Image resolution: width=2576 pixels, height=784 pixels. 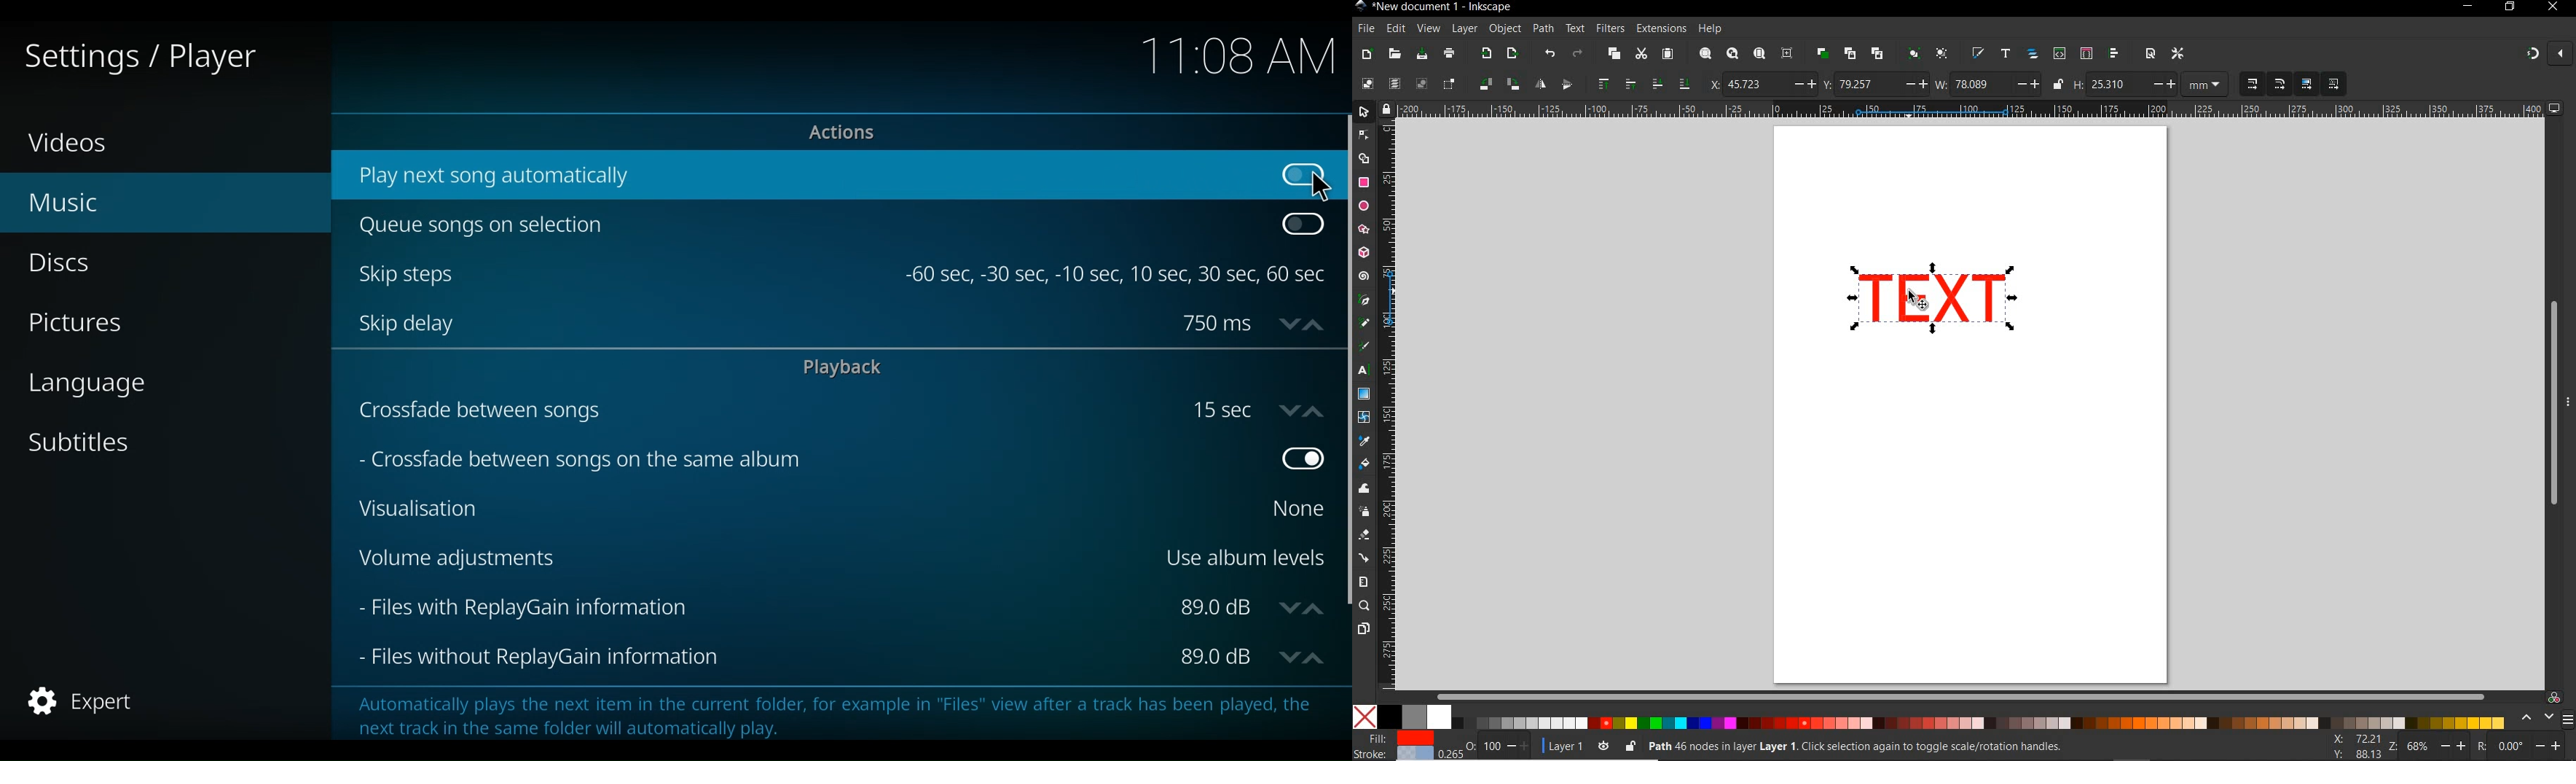 I want to click on Files wit PlayGain informadion in dB, so click(x=1218, y=608).